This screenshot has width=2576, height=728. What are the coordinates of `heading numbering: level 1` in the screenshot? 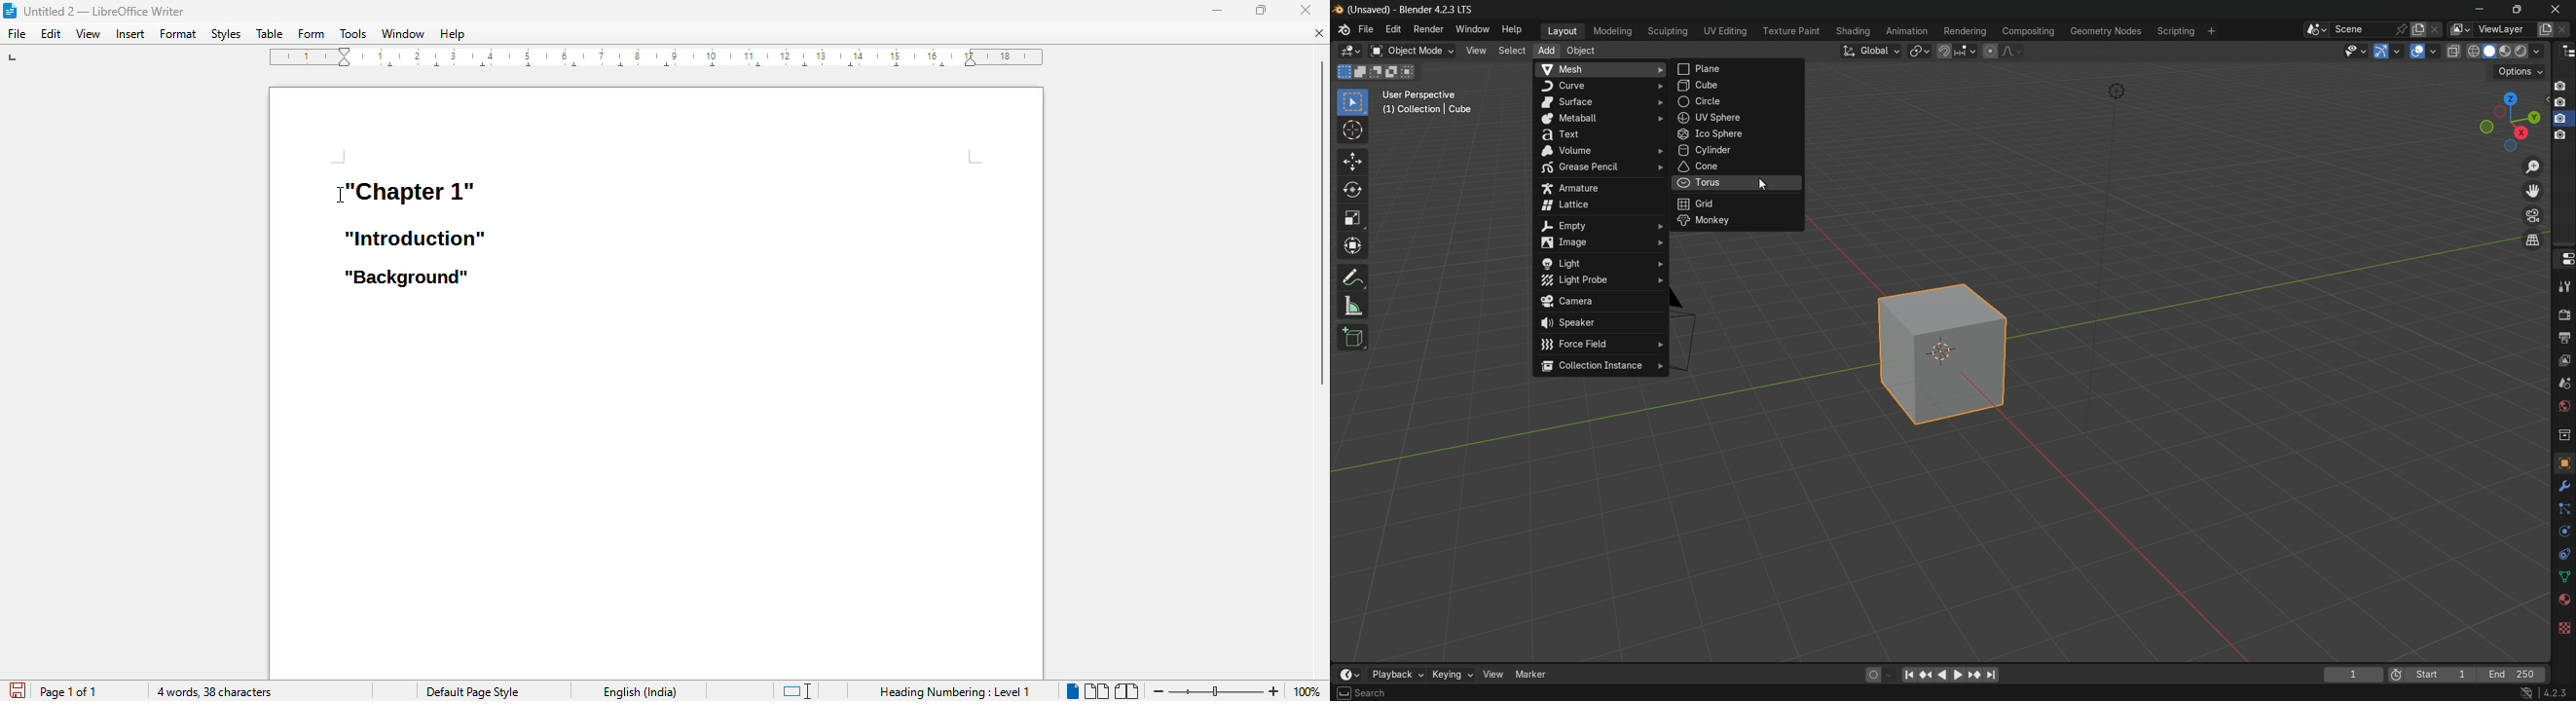 It's located at (955, 692).